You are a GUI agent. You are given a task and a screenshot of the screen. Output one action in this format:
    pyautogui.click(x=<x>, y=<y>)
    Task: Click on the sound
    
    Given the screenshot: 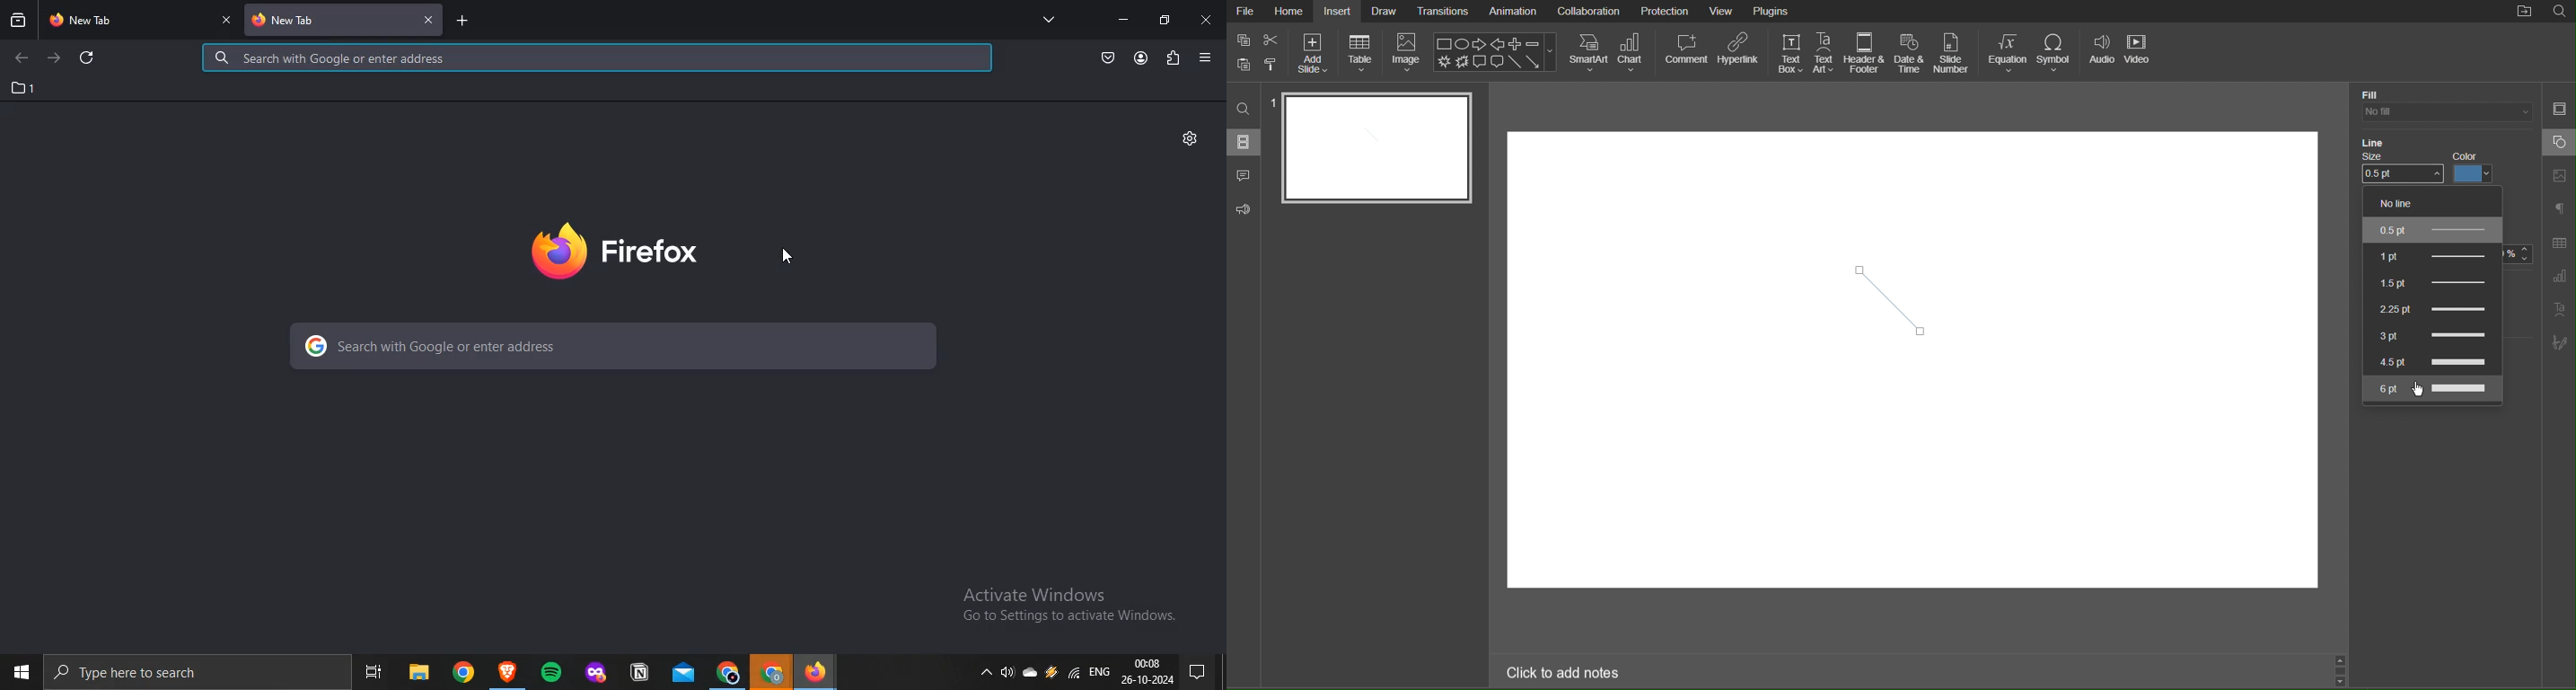 What is the action you would take?
    pyautogui.click(x=1006, y=674)
    